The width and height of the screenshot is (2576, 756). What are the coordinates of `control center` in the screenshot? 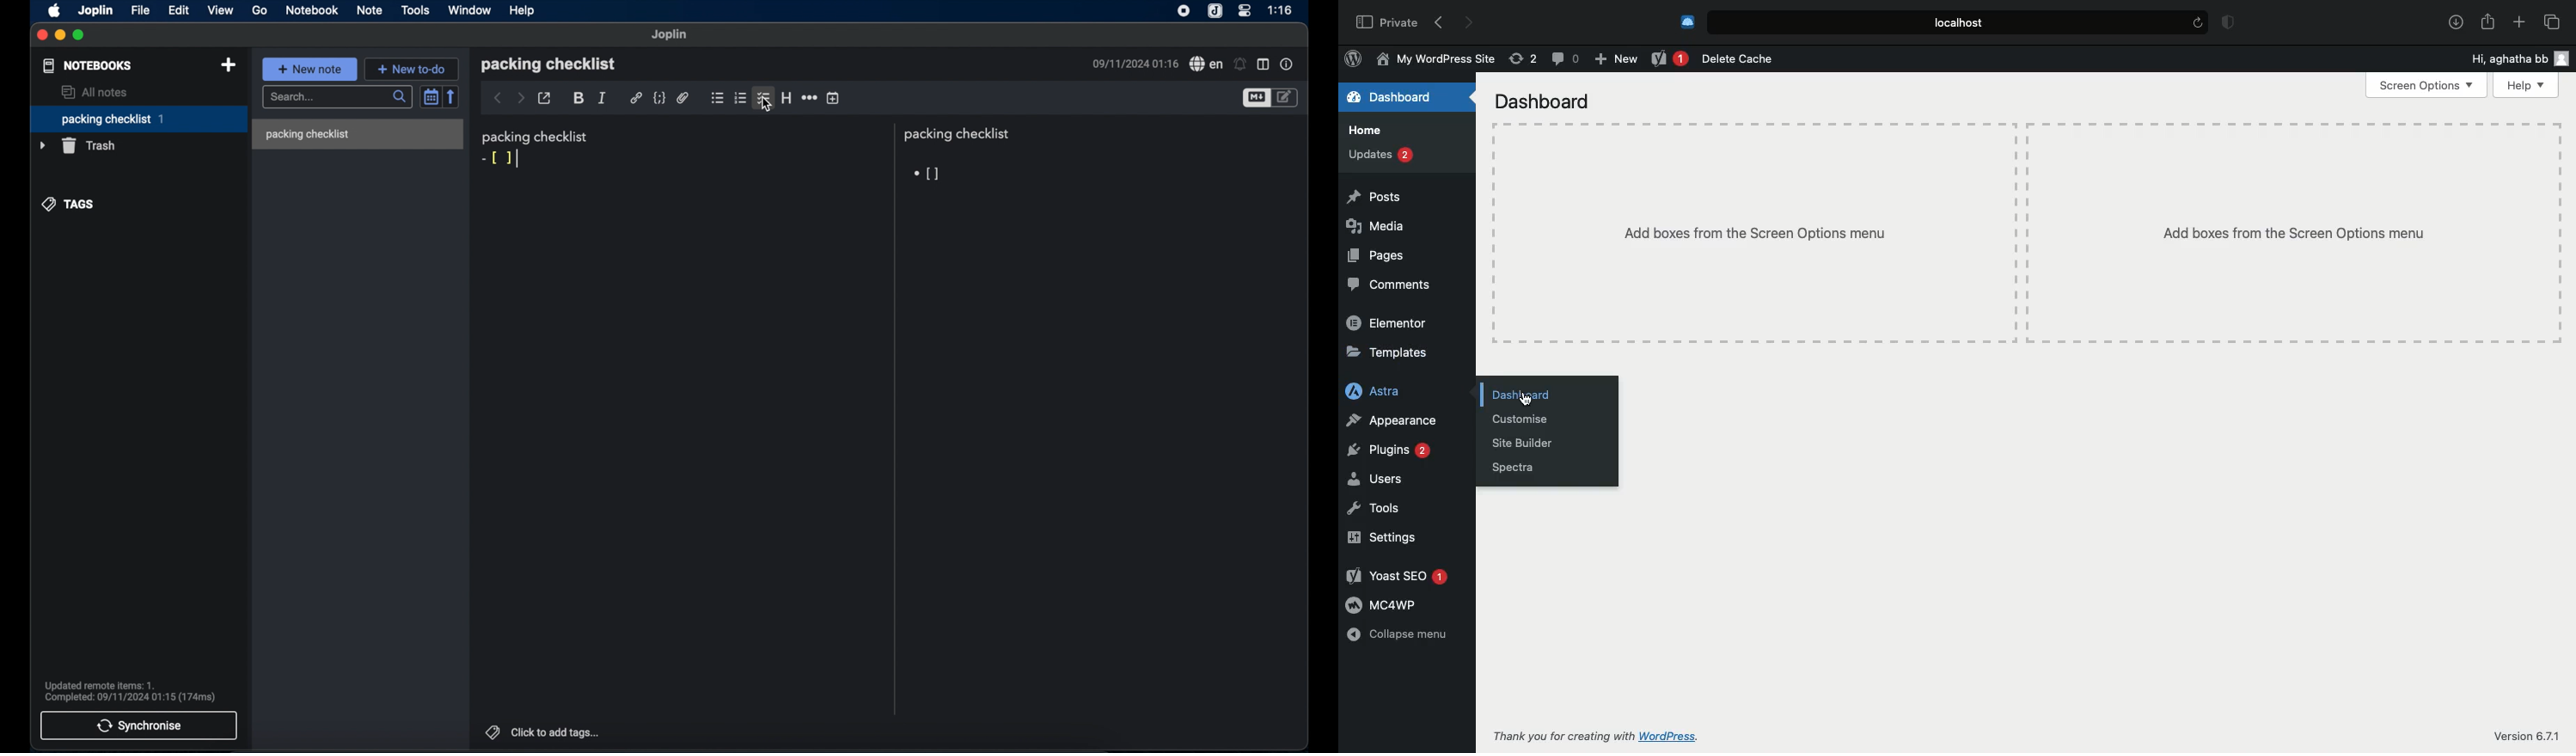 It's located at (1246, 10).